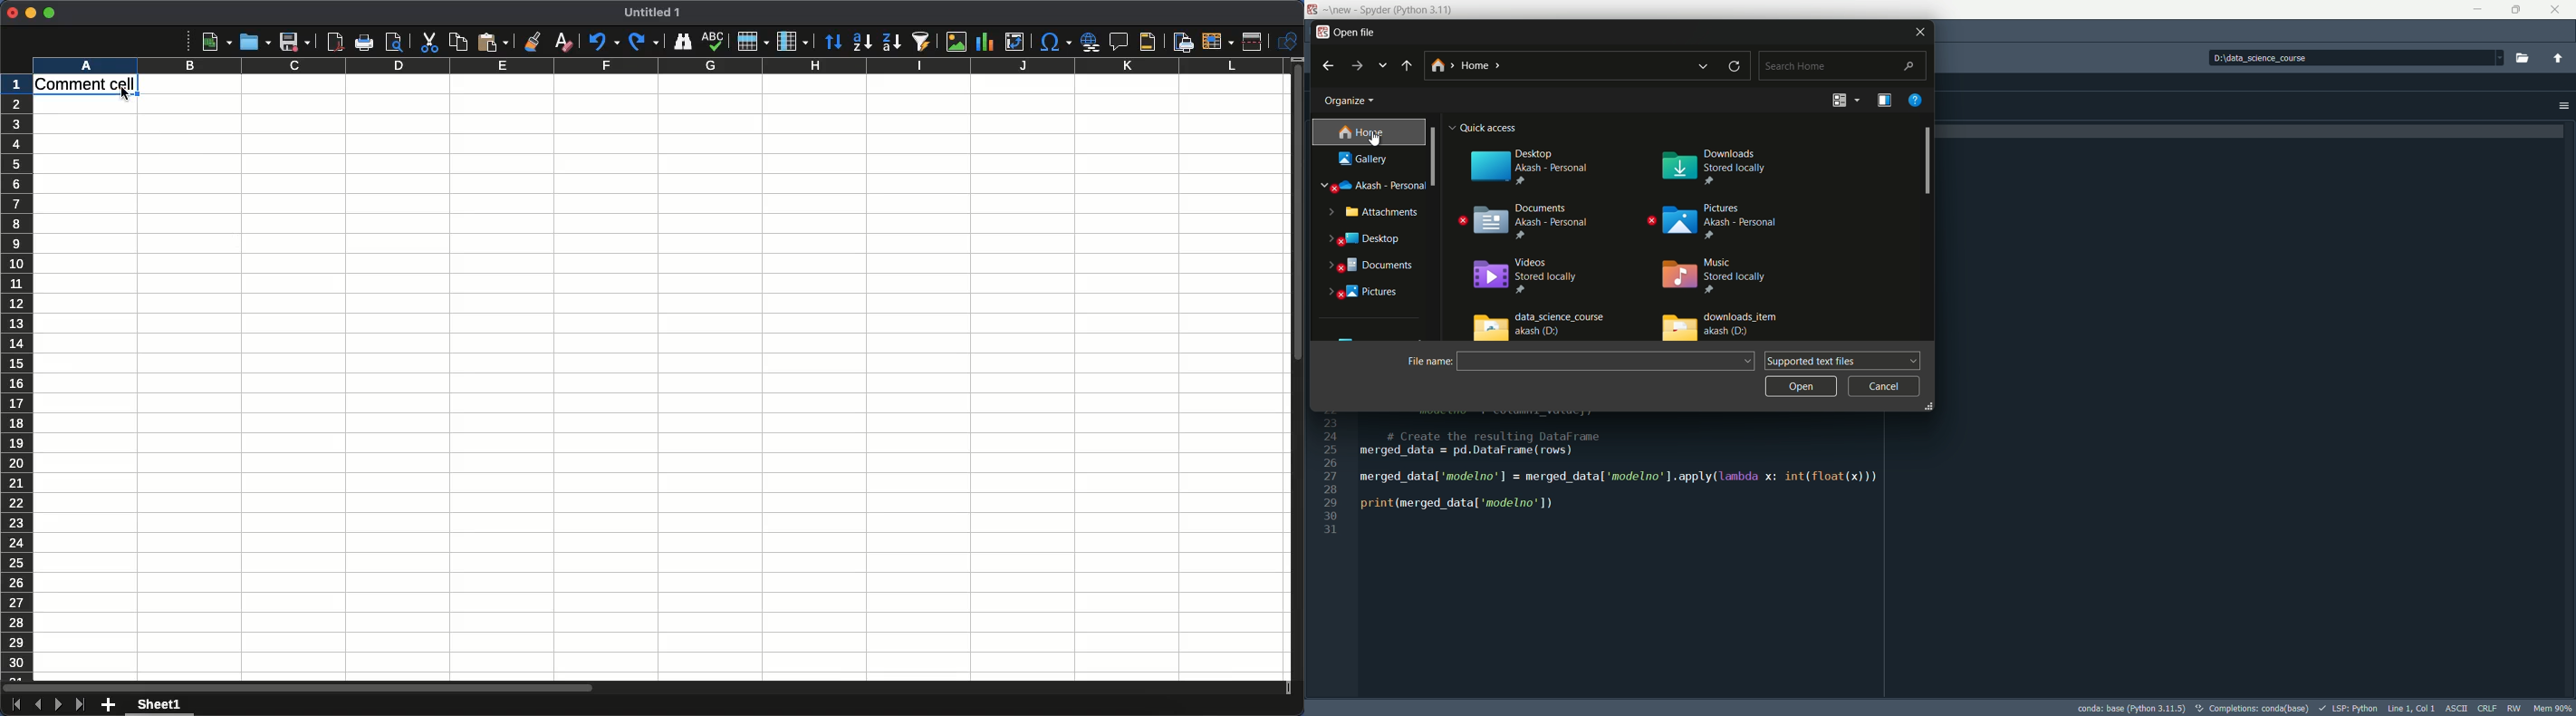 This screenshot has height=728, width=2576. What do you see at coordinates (1882, 101) in the screenshot?
I see `preview pane` at bounding box center [1882, 101].